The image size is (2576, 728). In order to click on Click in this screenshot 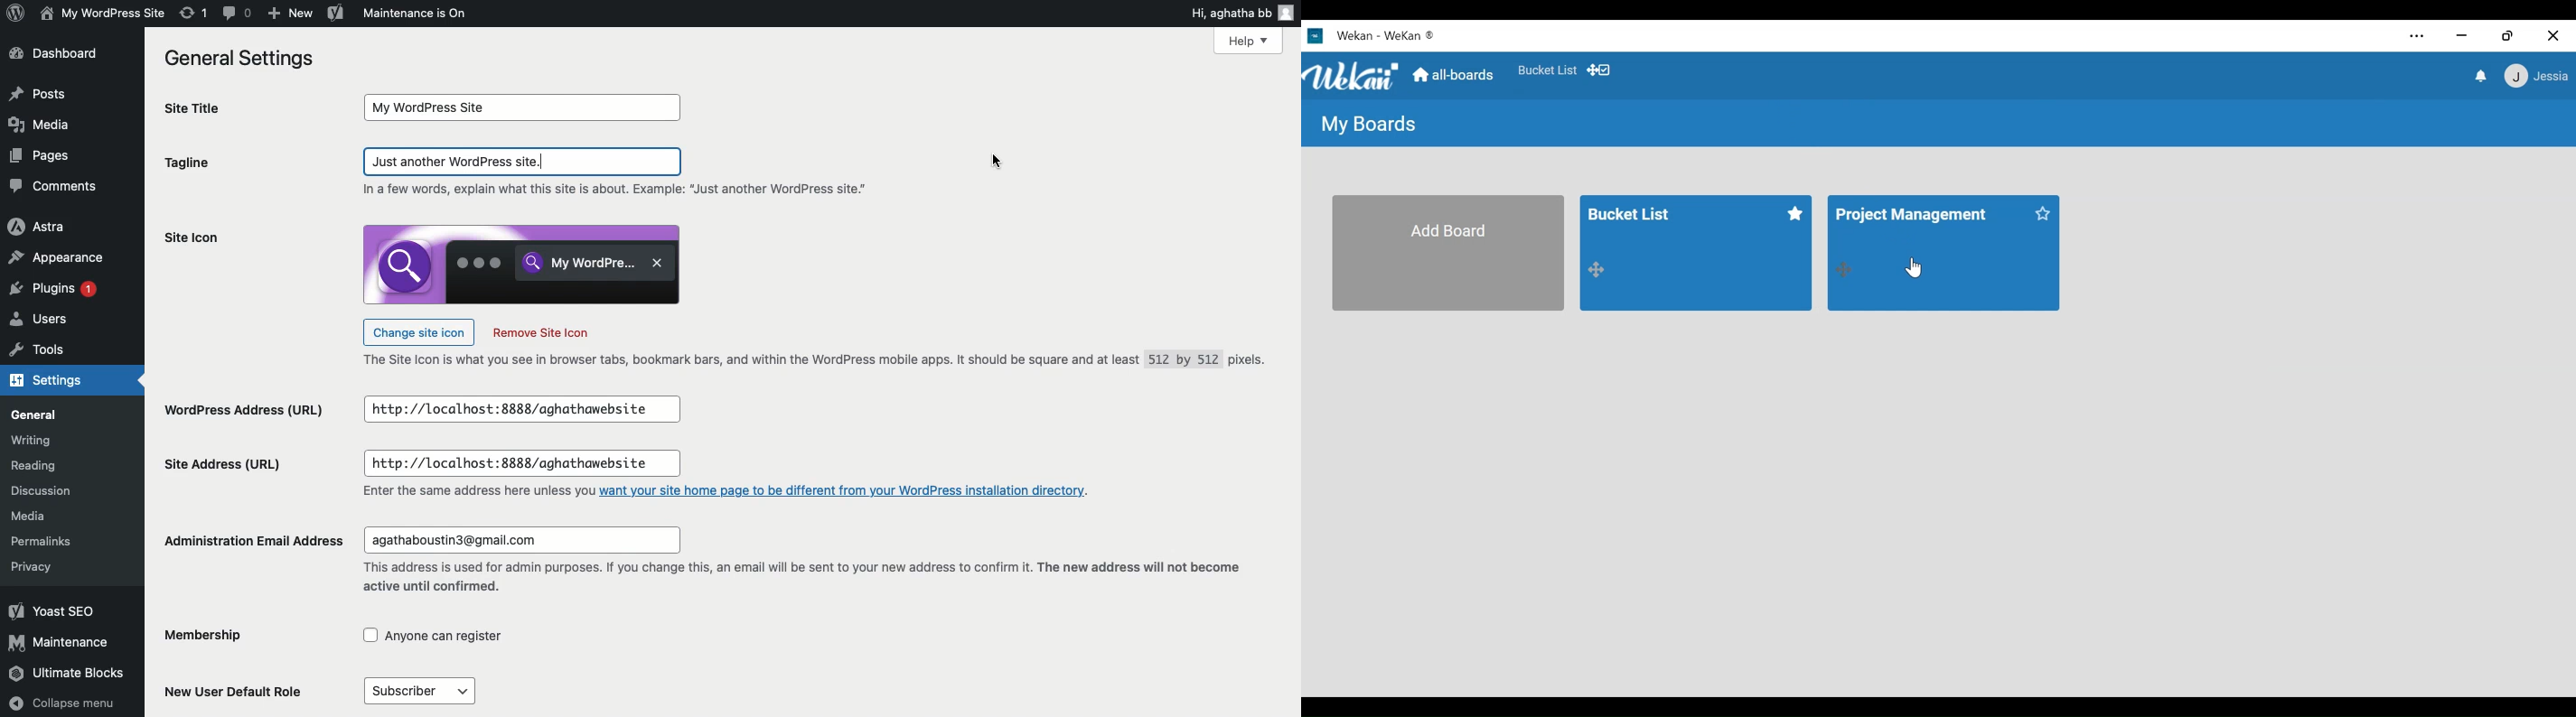, I will do `click(524, 162)`.